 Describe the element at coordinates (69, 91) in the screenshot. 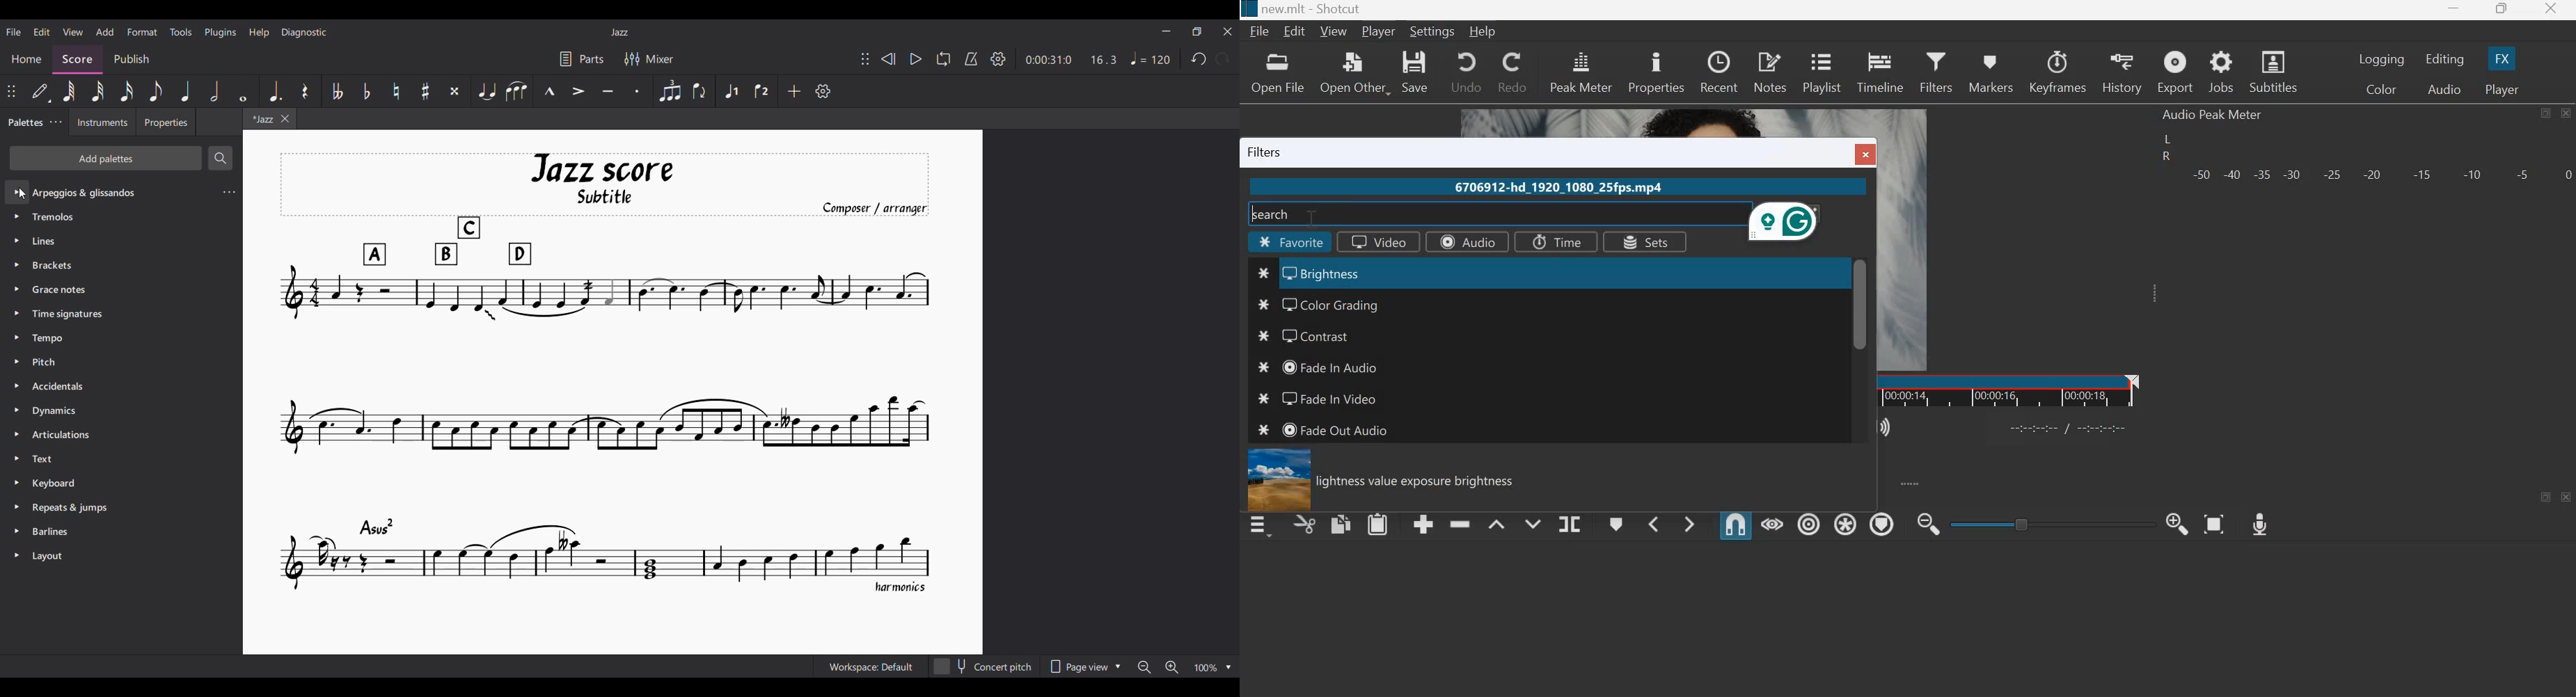

I see `64th note` at that location.